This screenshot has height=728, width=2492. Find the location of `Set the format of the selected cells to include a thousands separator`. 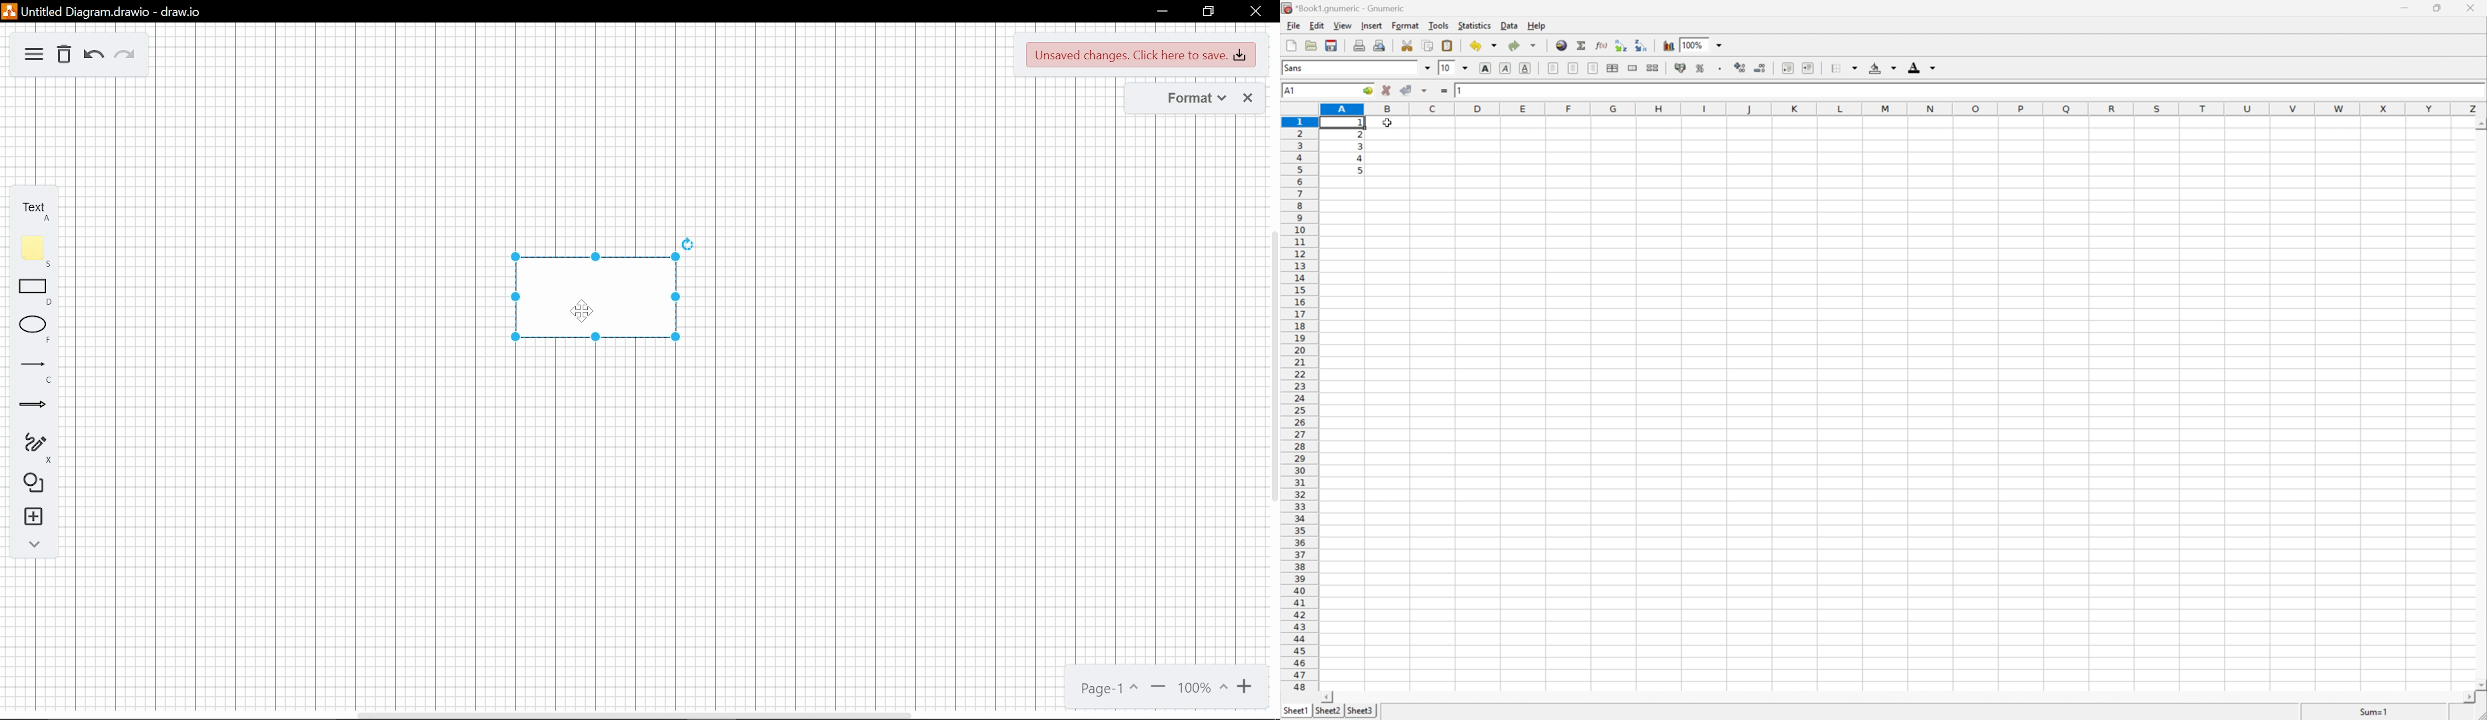

Set the format of the selected cells to include a thousands separator is located at coordinates (1720, 68).